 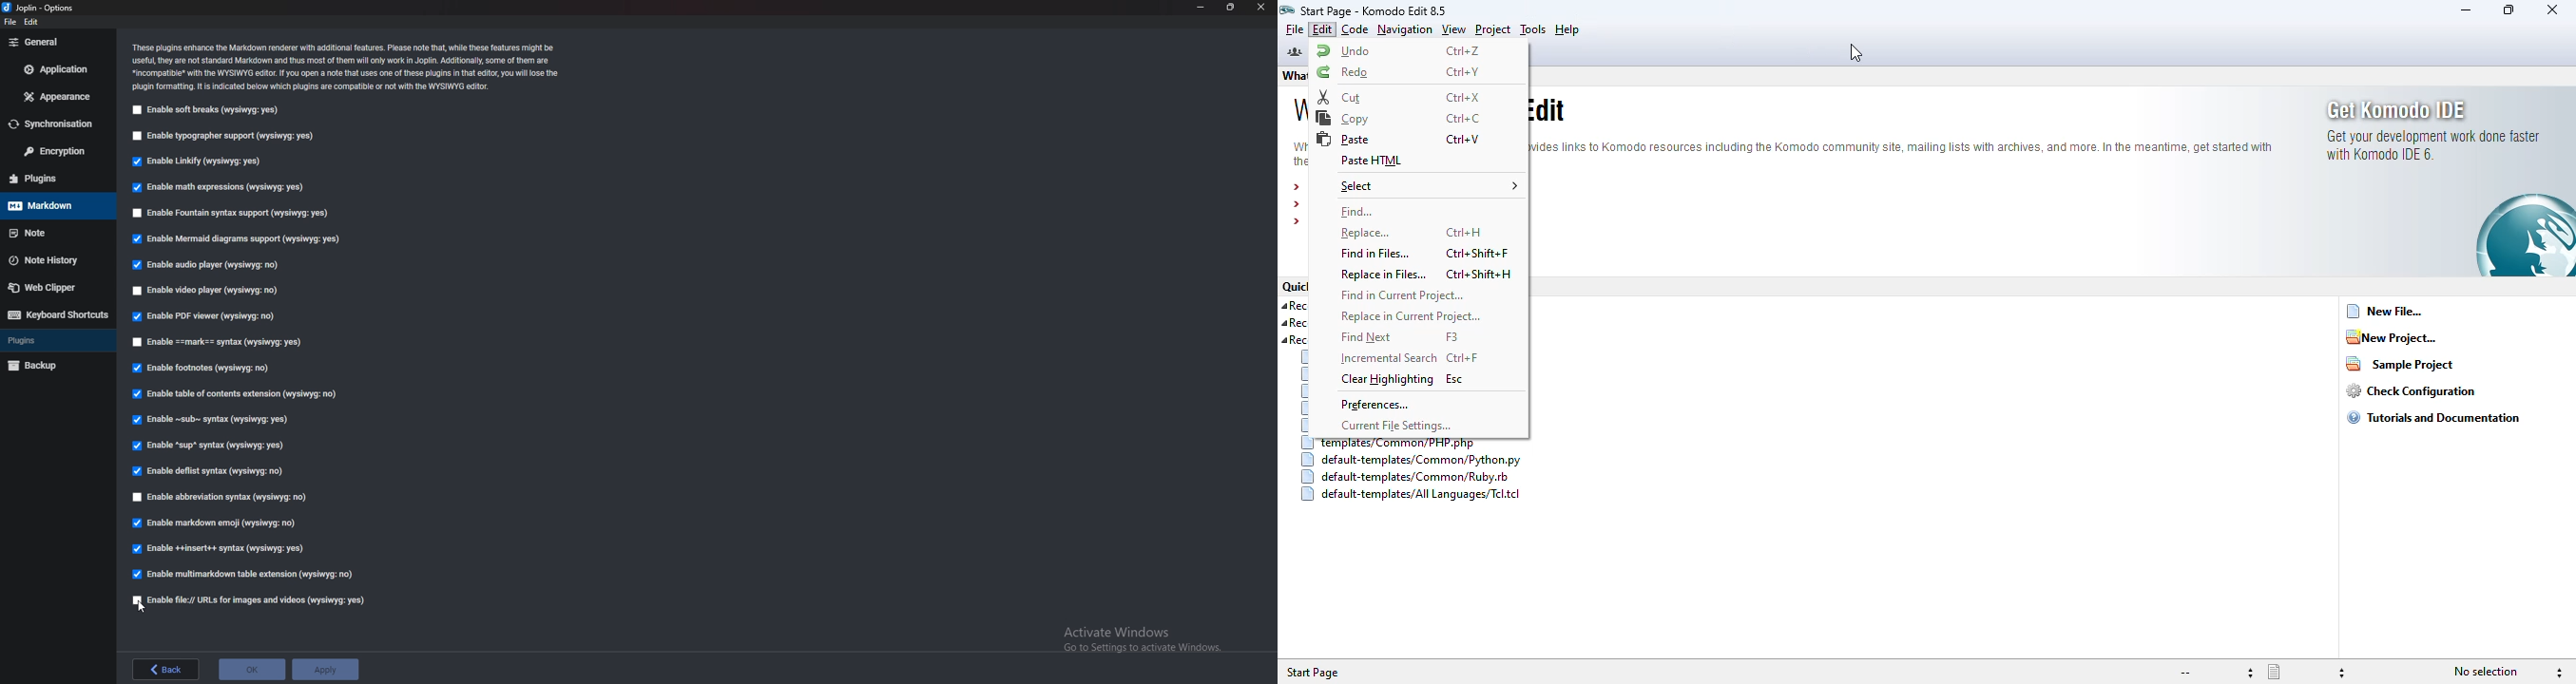 What do you see at coordinates (48, 341) in the screenshot?
I see `Plugins` at bounding box center [48, 341].